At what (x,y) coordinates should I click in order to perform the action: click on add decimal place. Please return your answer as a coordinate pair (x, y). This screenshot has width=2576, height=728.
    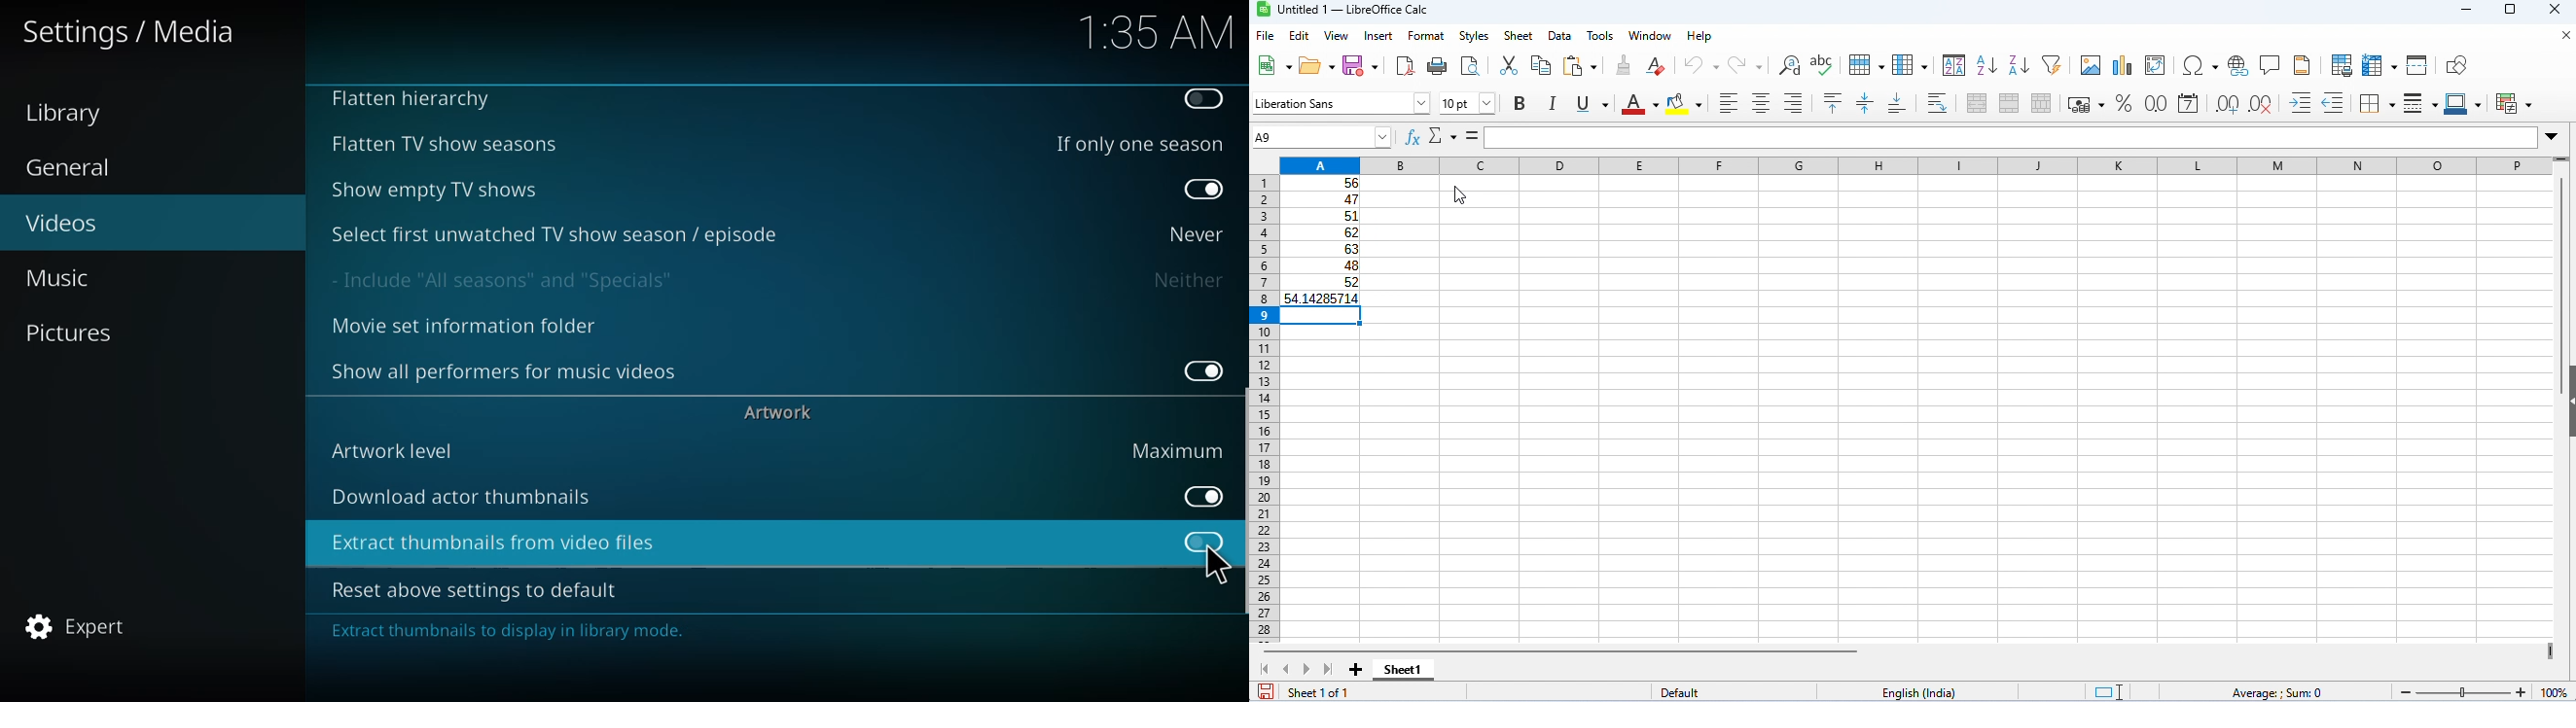
    Looking at the image, I should click on (2226, 104).